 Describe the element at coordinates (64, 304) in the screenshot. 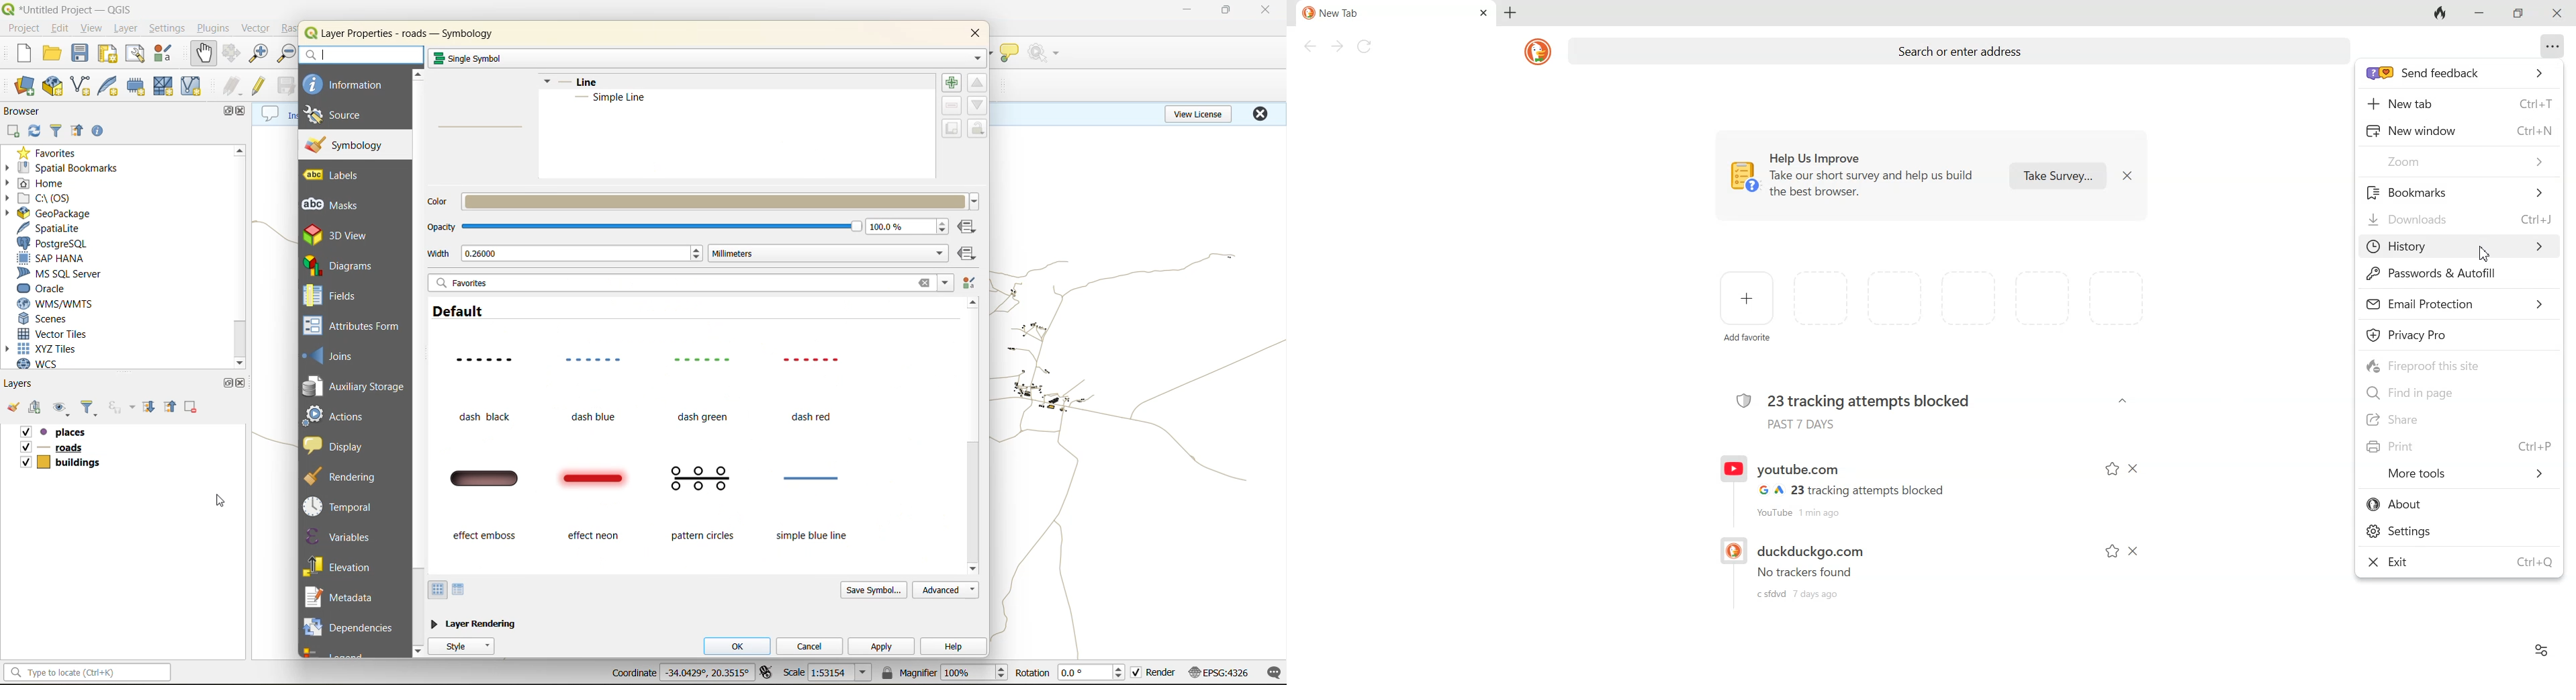

I see `wms` at that location.